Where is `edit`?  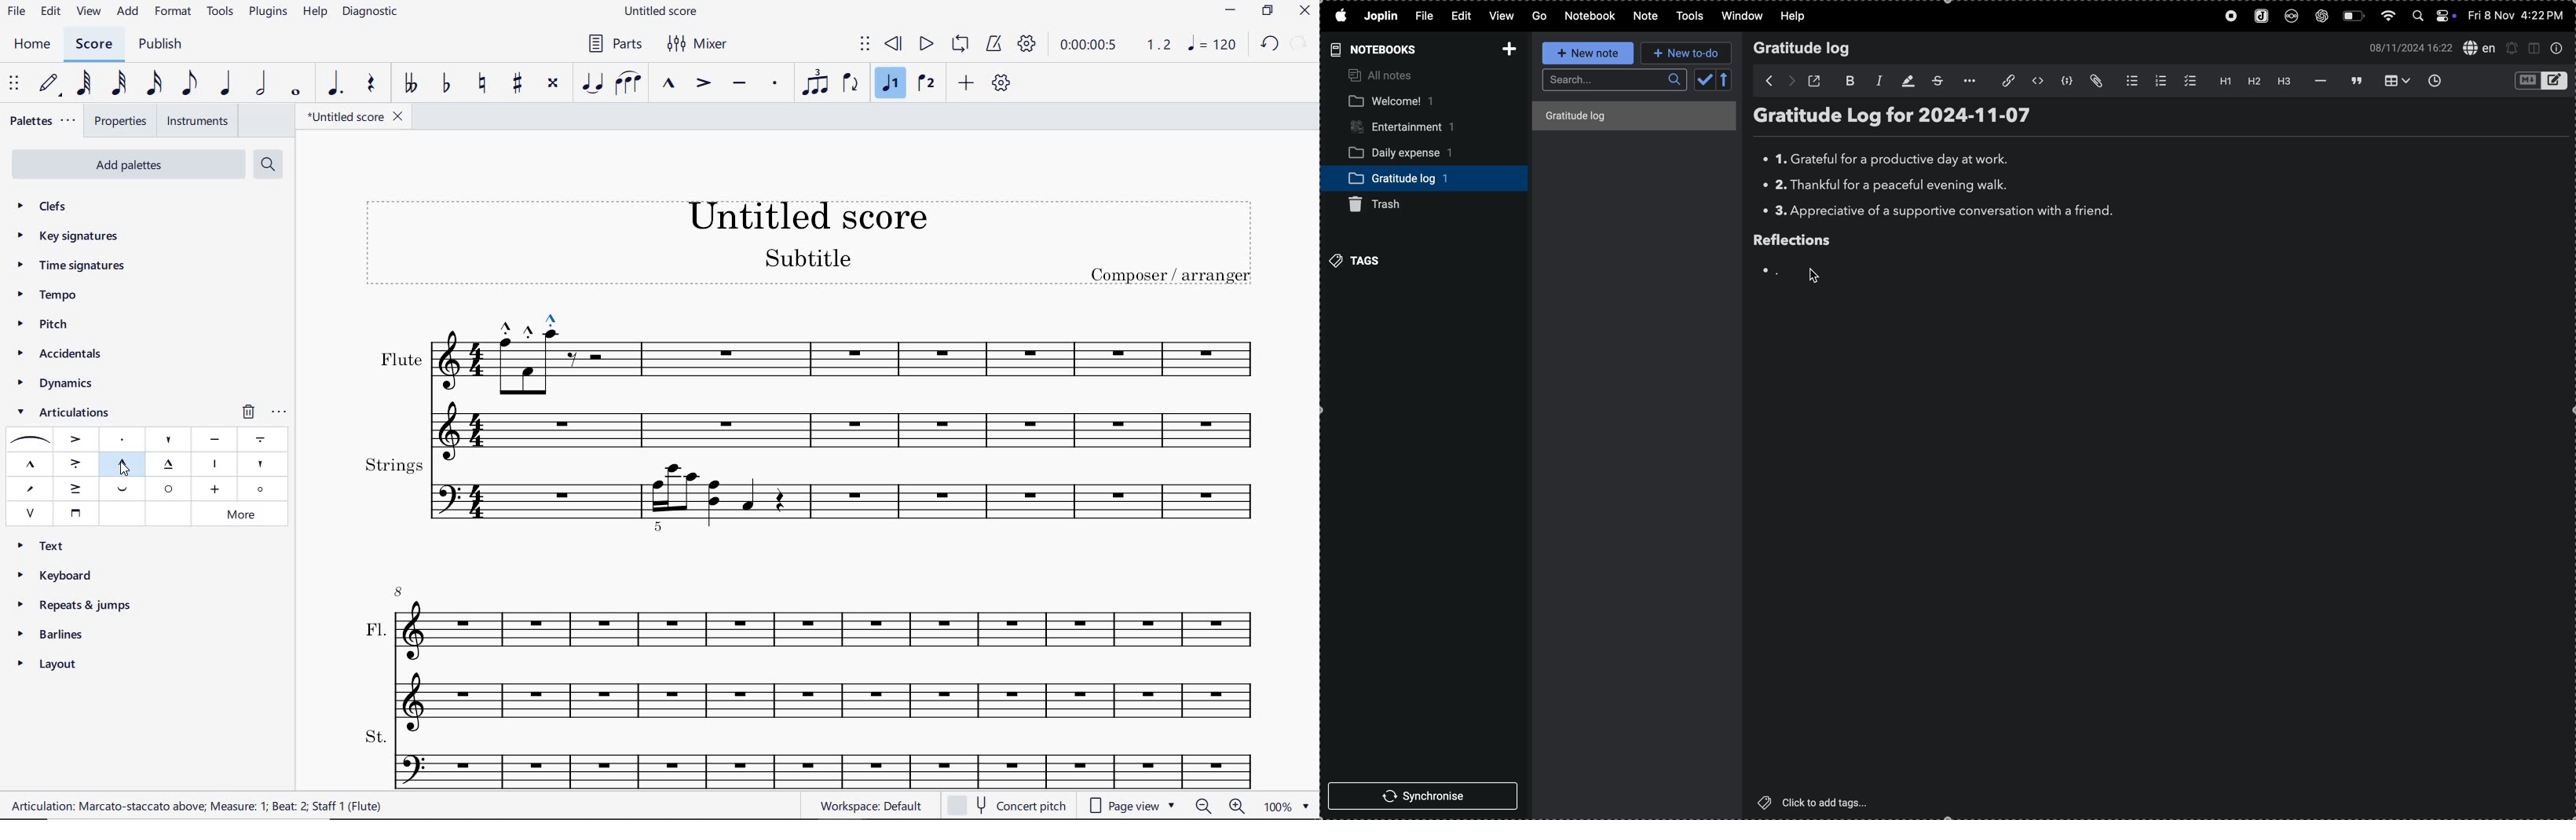 edit is located at coordinates (50, 11).